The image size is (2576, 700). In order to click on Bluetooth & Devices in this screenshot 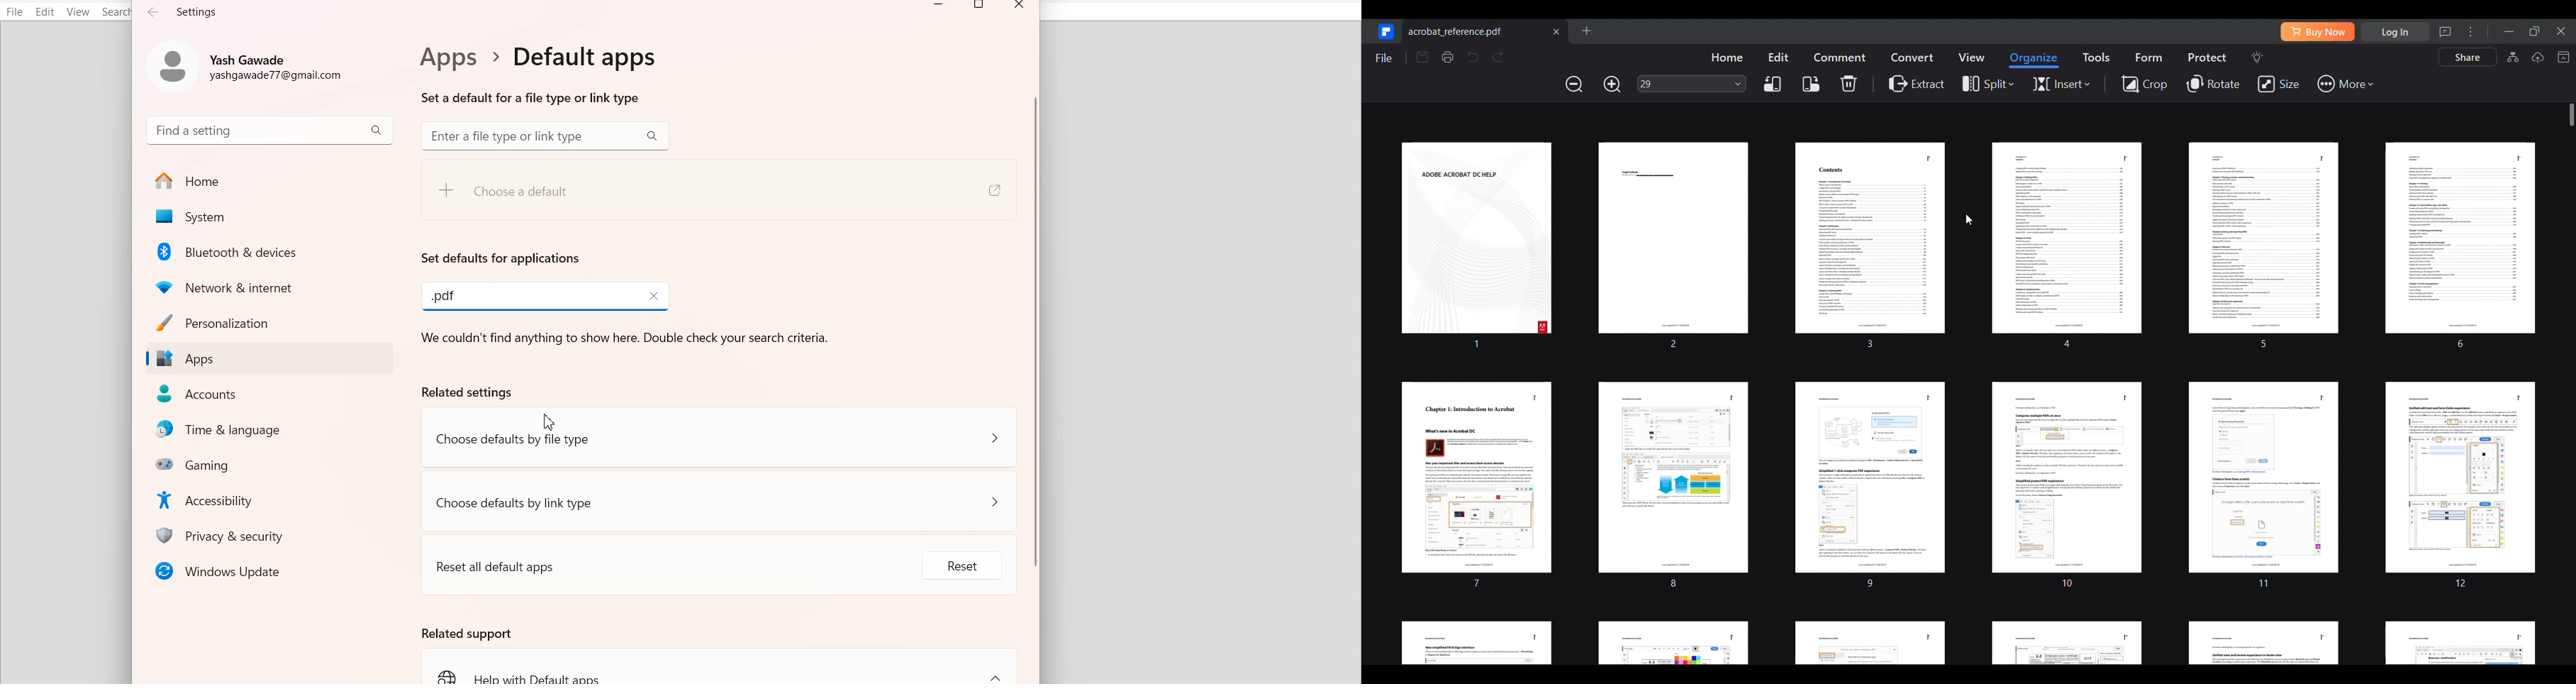, I will do `click(272, 251)`.